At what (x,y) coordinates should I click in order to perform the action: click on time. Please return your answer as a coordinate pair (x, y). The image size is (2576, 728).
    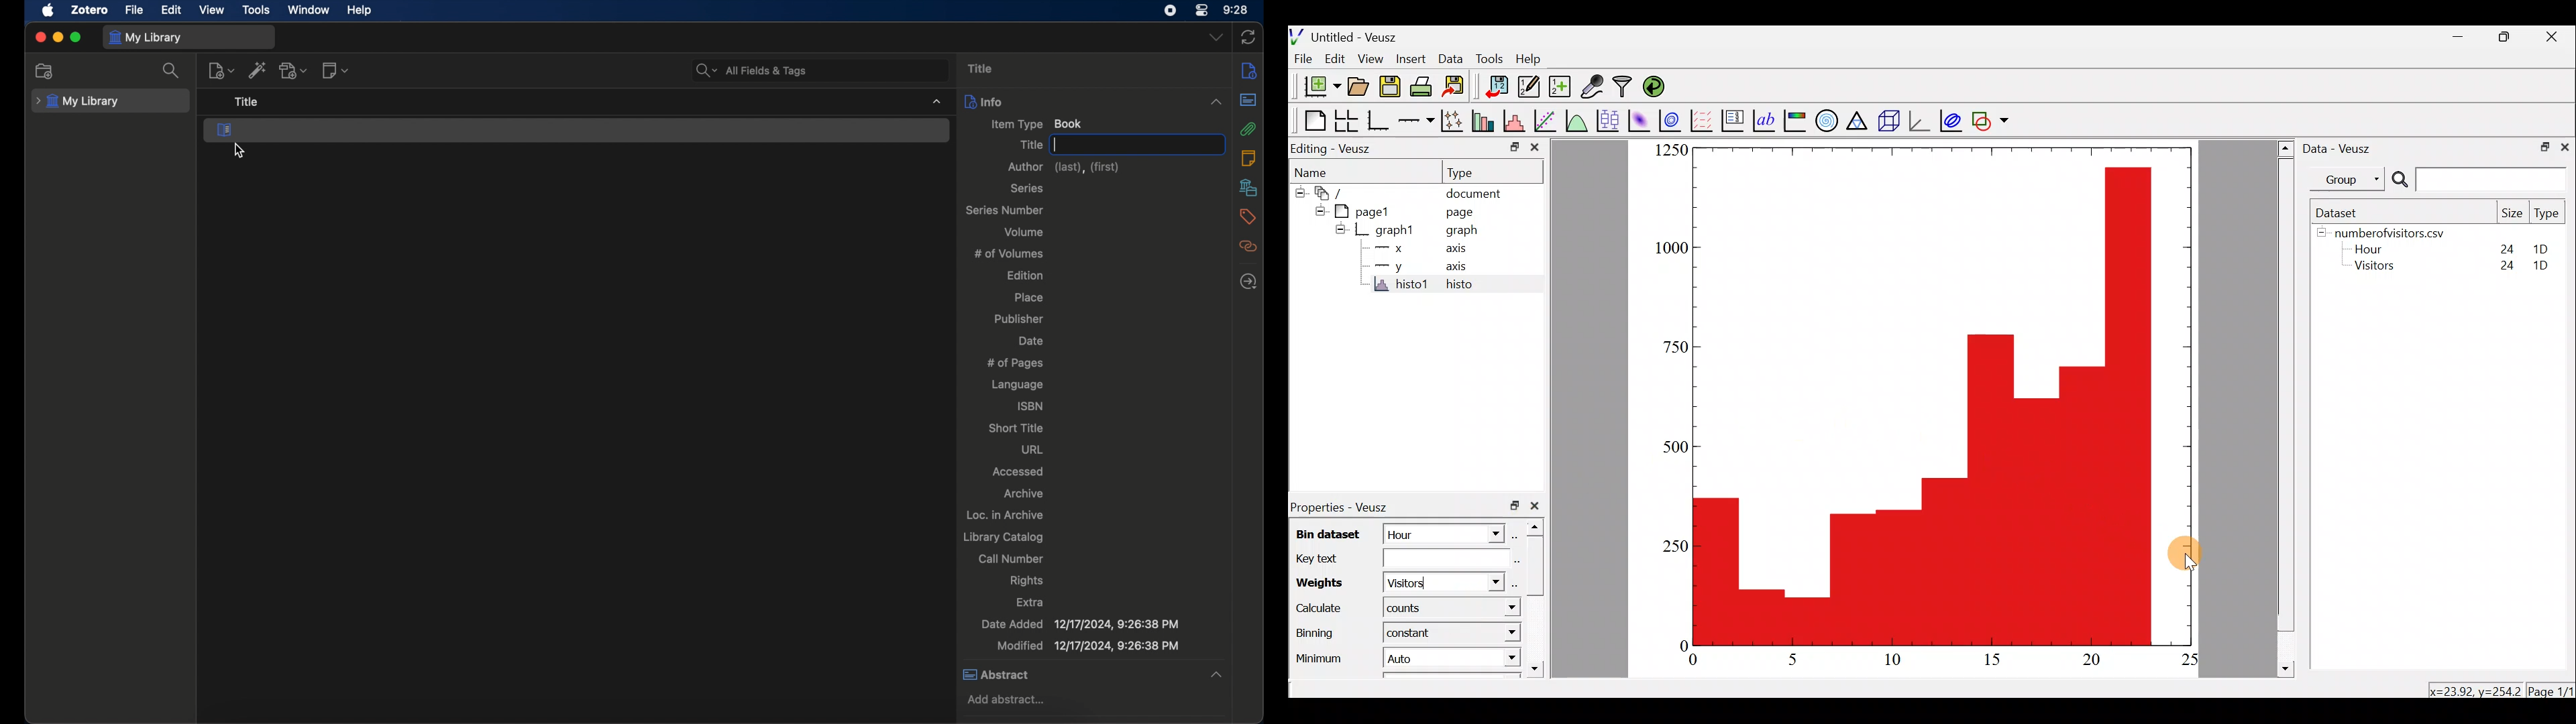
    Looking at the image, I should click on (1236, 10).